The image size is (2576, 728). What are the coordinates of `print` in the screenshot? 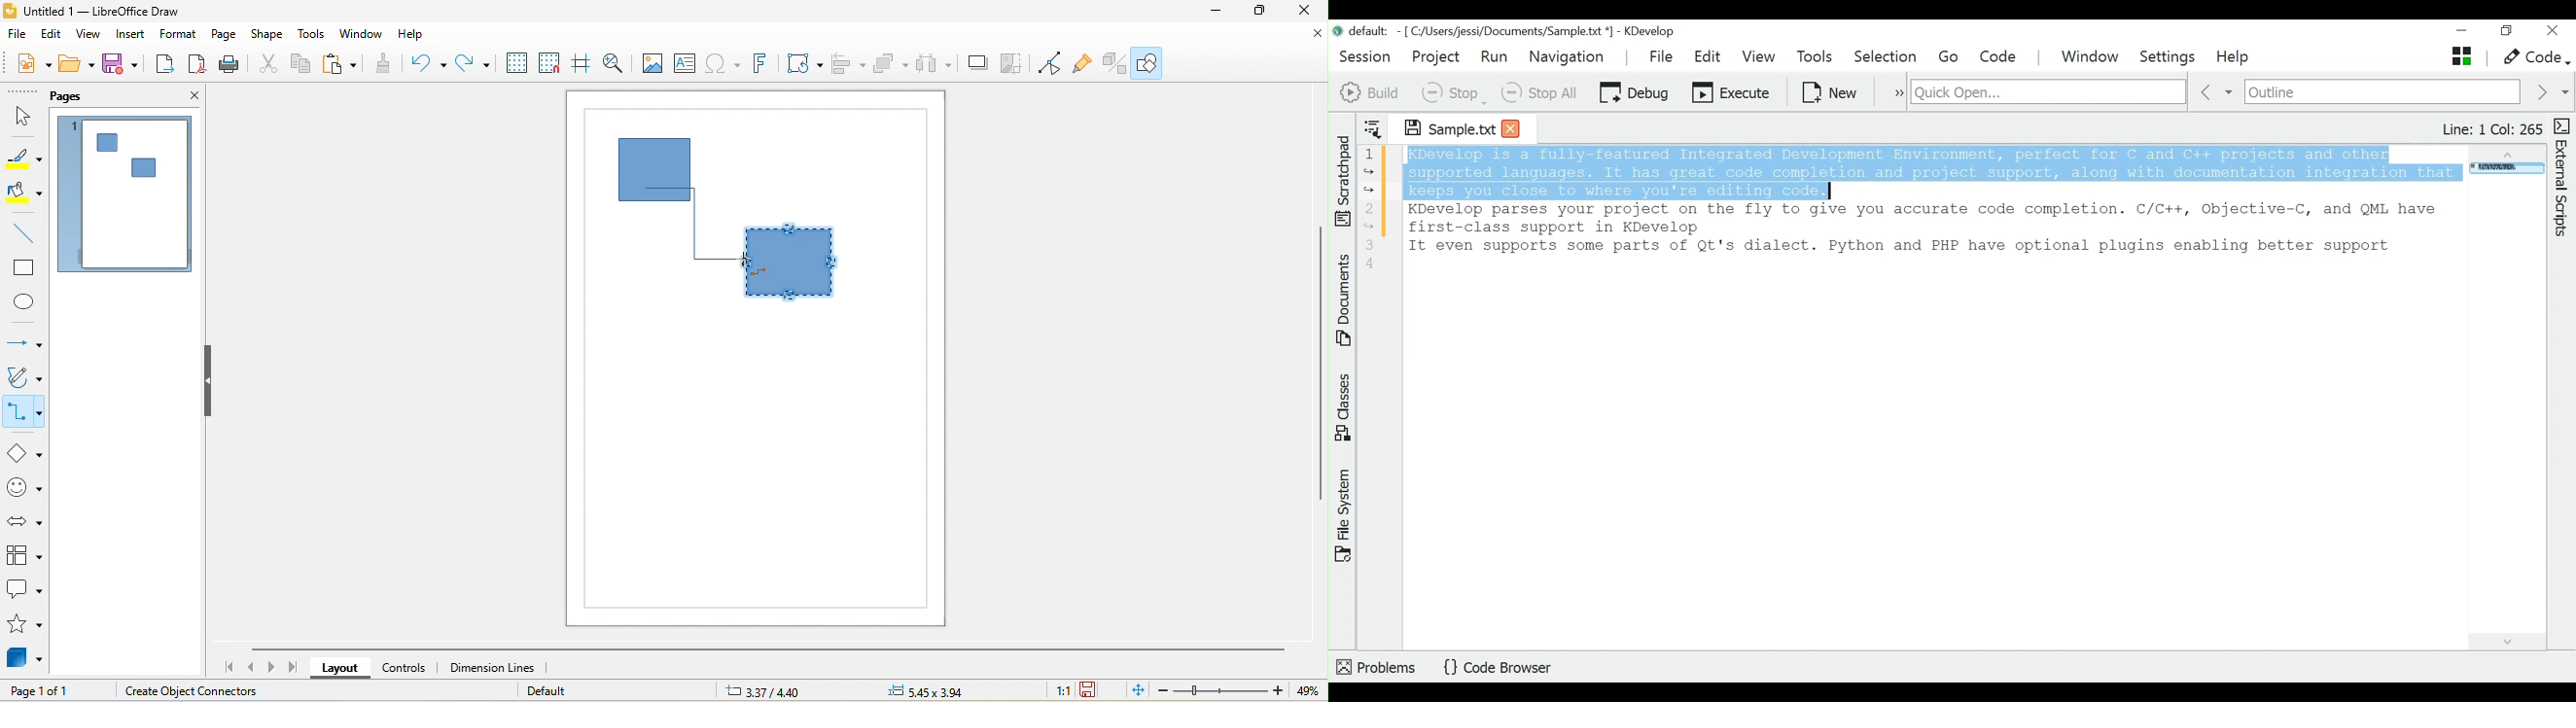 It's located at (230, 66).